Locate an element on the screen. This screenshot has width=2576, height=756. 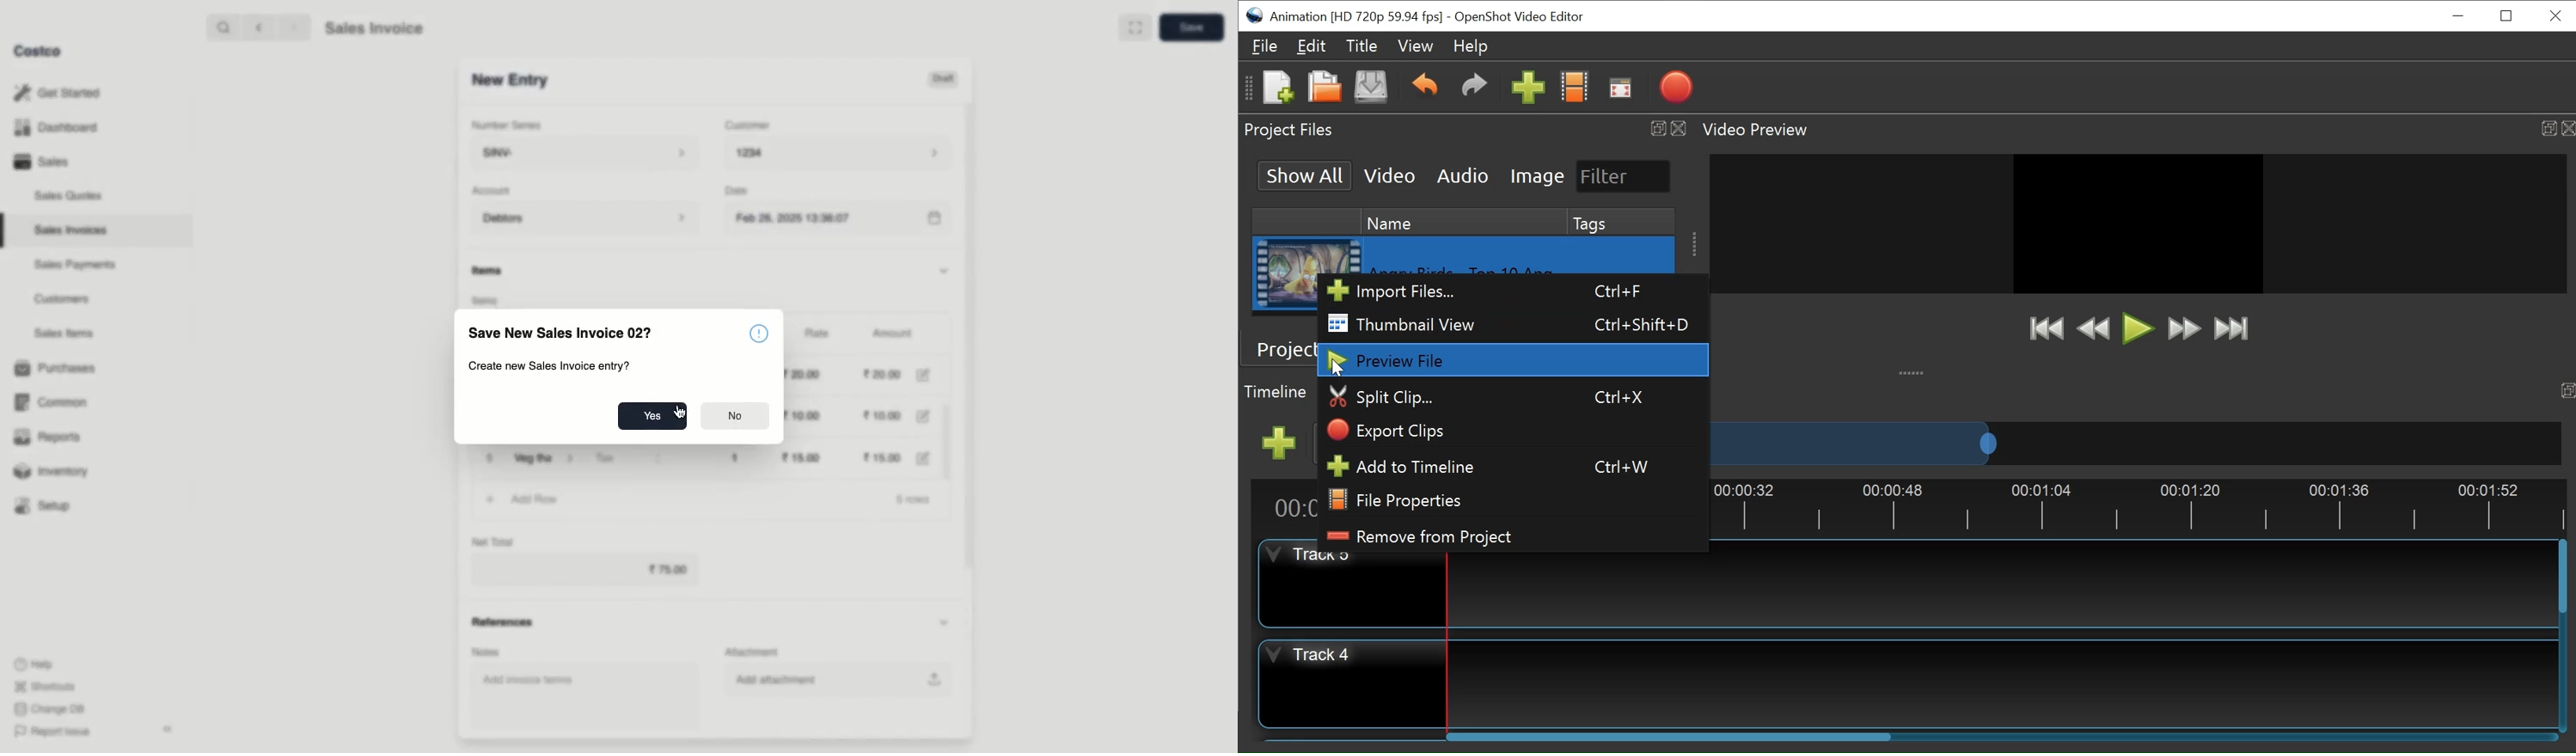
Preview is located at coordinates (2096, 330).